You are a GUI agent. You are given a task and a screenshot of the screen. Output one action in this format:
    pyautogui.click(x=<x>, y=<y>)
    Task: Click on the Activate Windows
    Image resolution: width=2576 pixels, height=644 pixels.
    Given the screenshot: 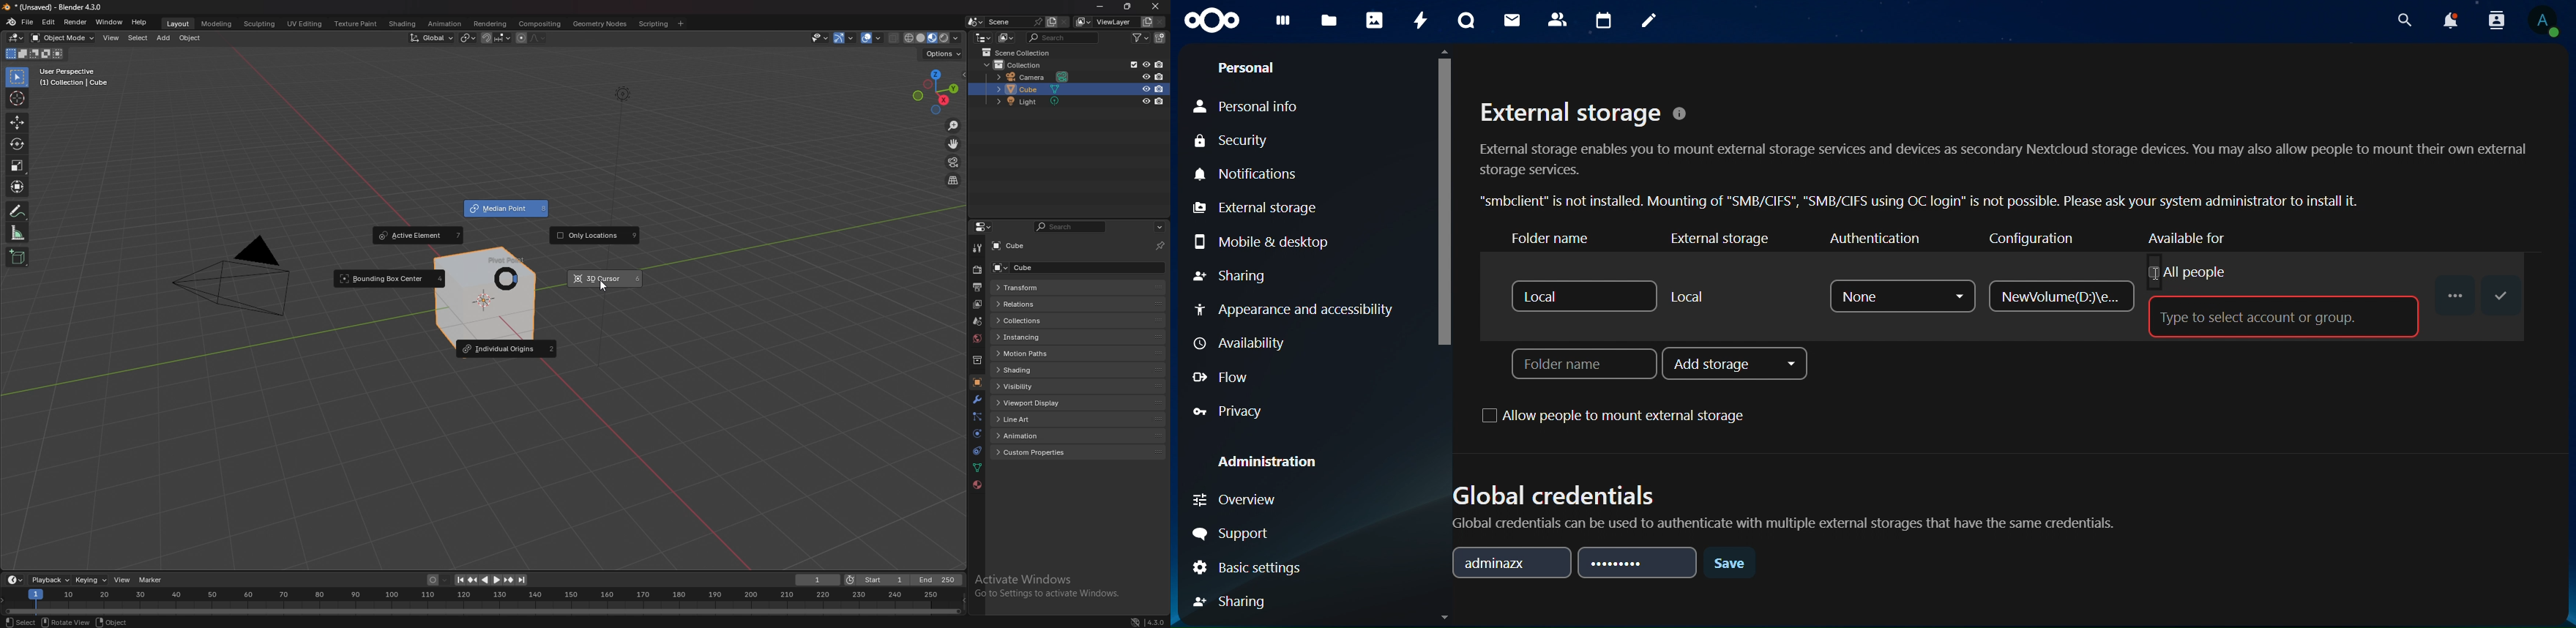 What is the action you would take?
    pyautogui.click(x=1059, y=583)
    